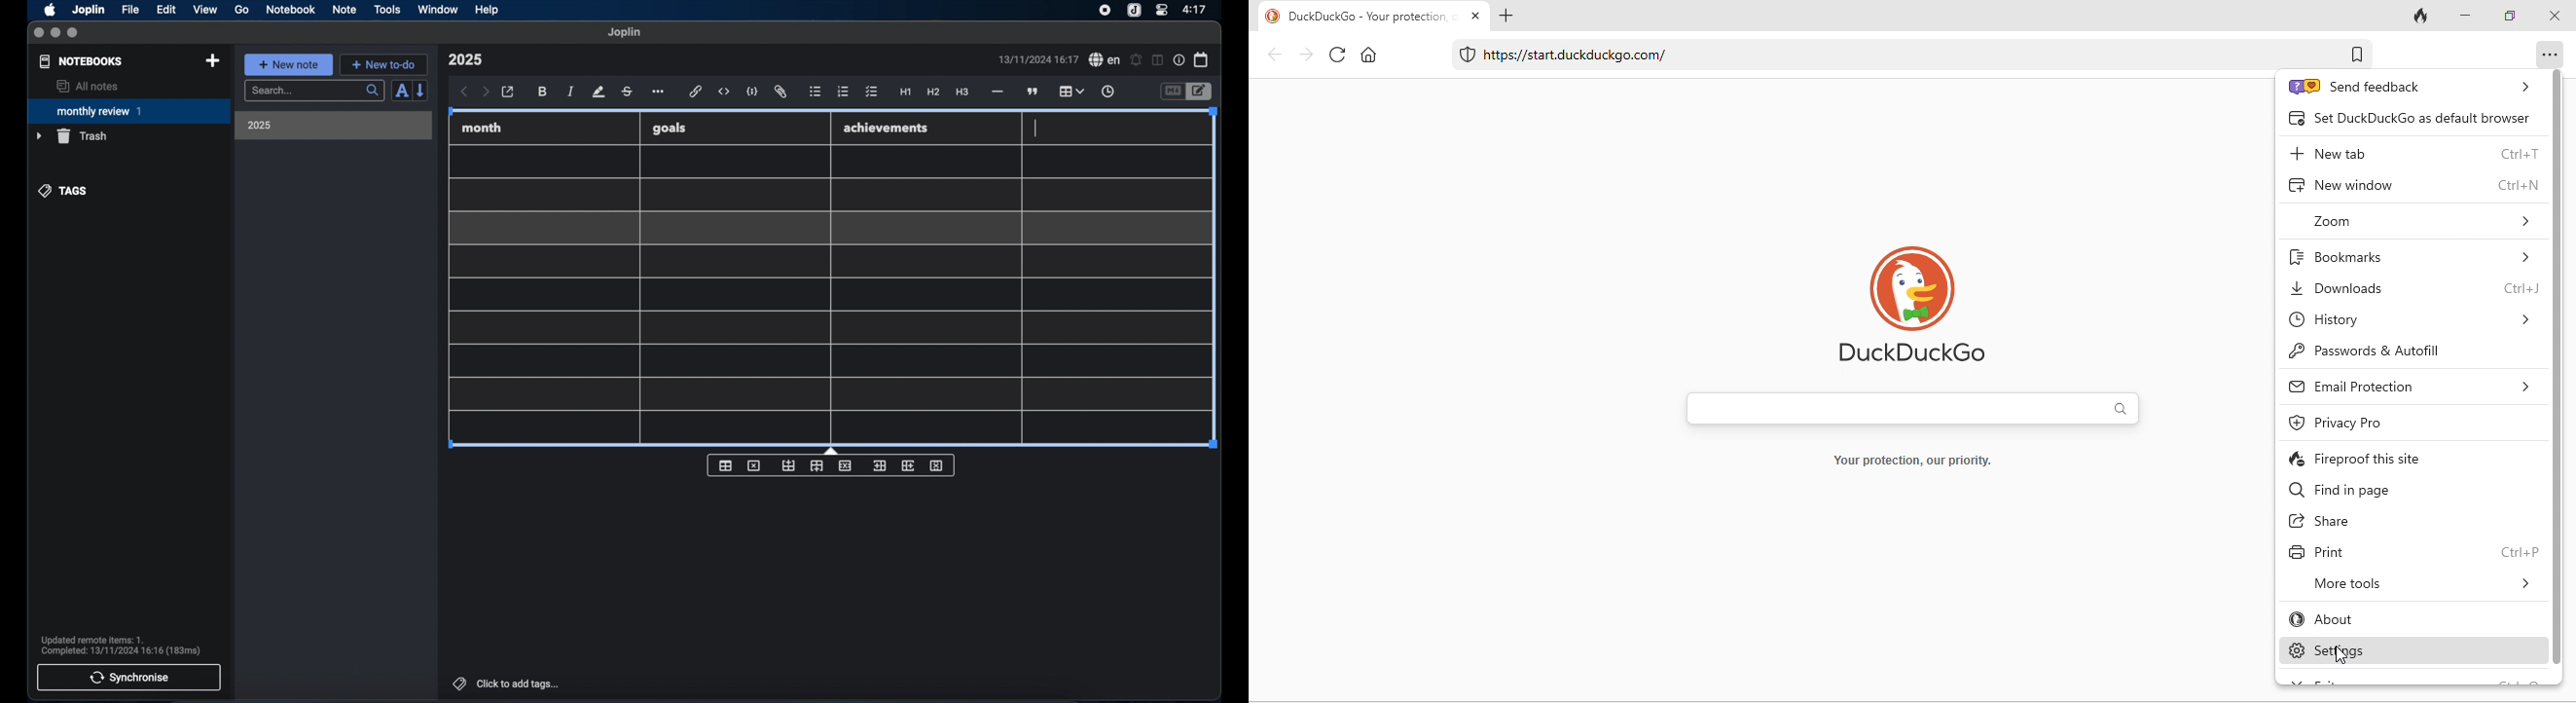 The height and width of the screenshot is (728, 2576). What do you see at coordinates (2415, 185) in the screenshot?
I see `new window` at bounding box center [2415, 185].